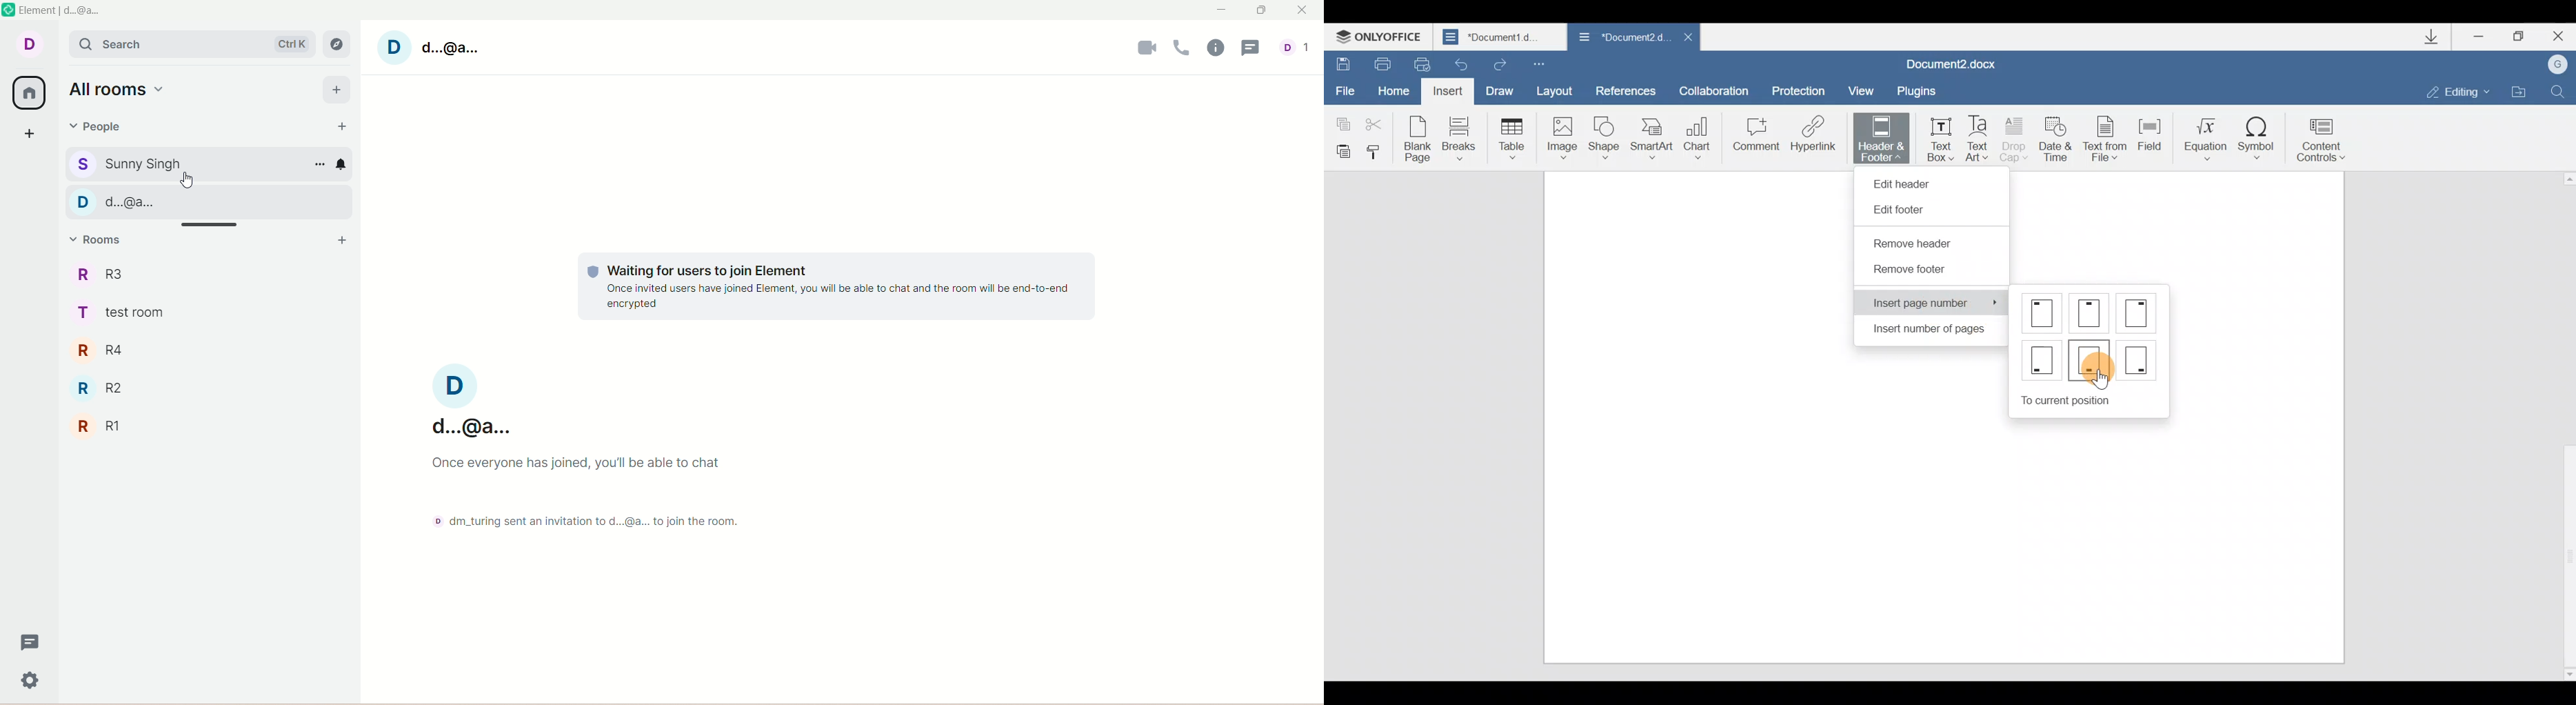  Describe the element at coordinates (1937, 137) in the screenshot. I see `Text box` at that location.